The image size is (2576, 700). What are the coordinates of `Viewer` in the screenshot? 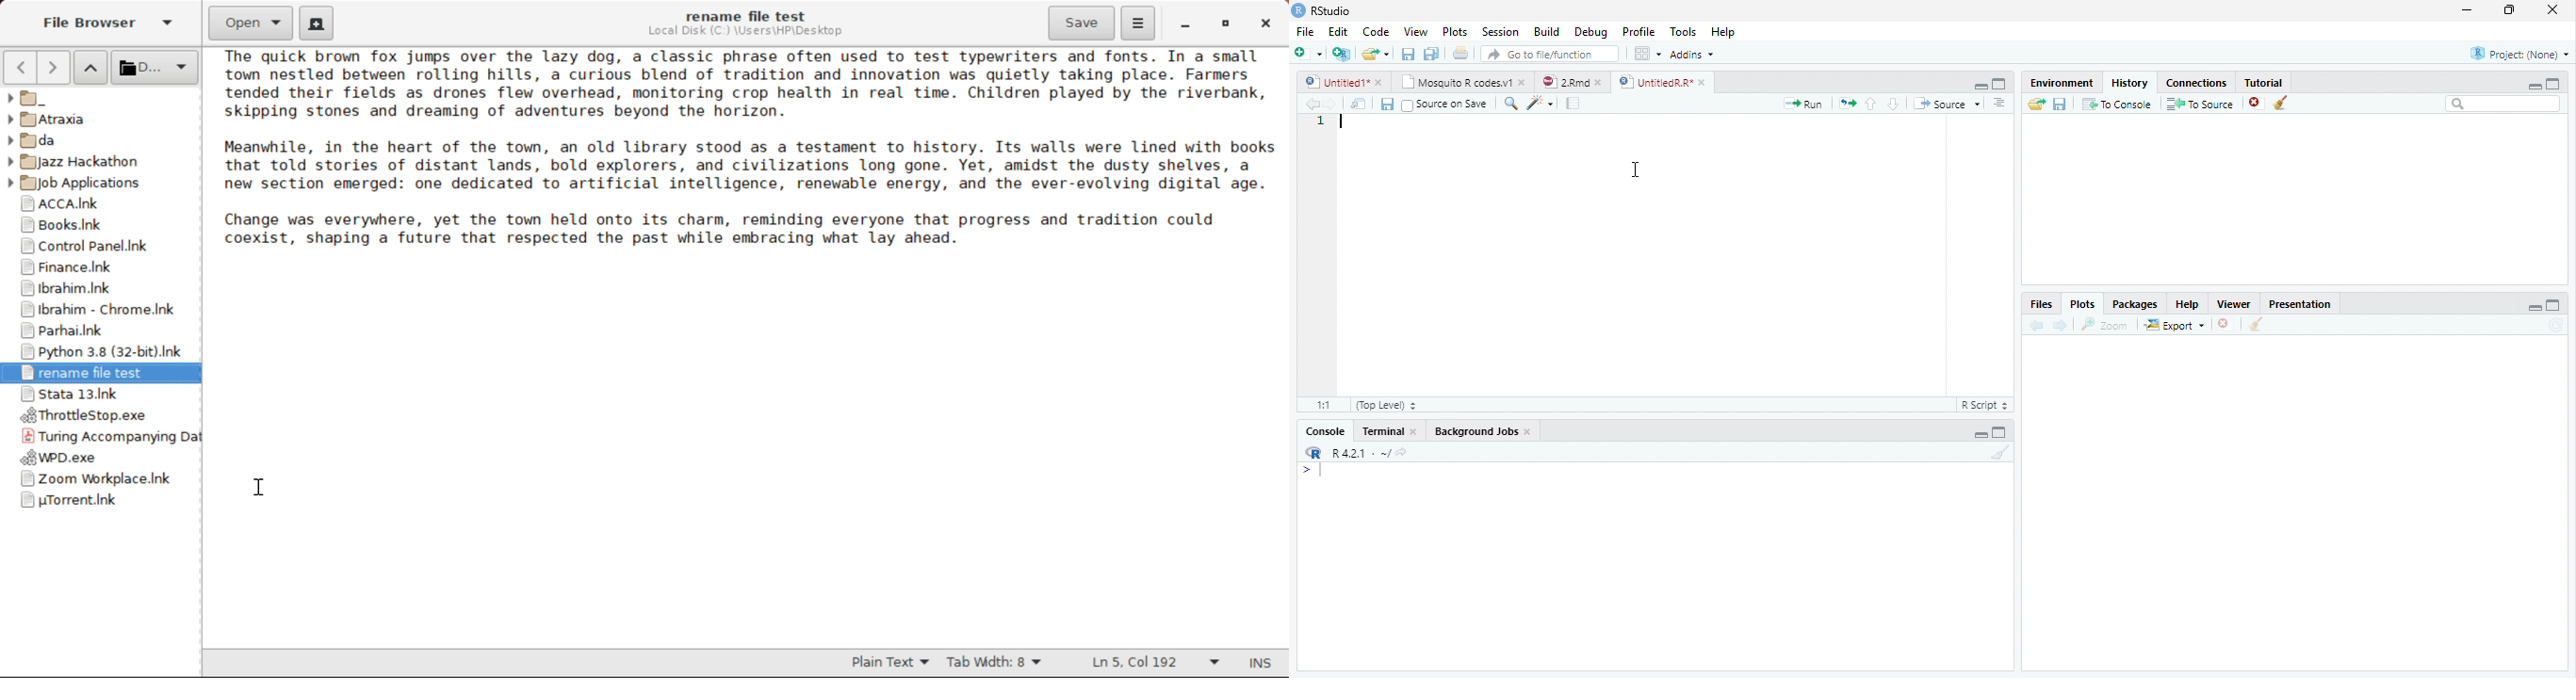 It's located at (2232, 303).